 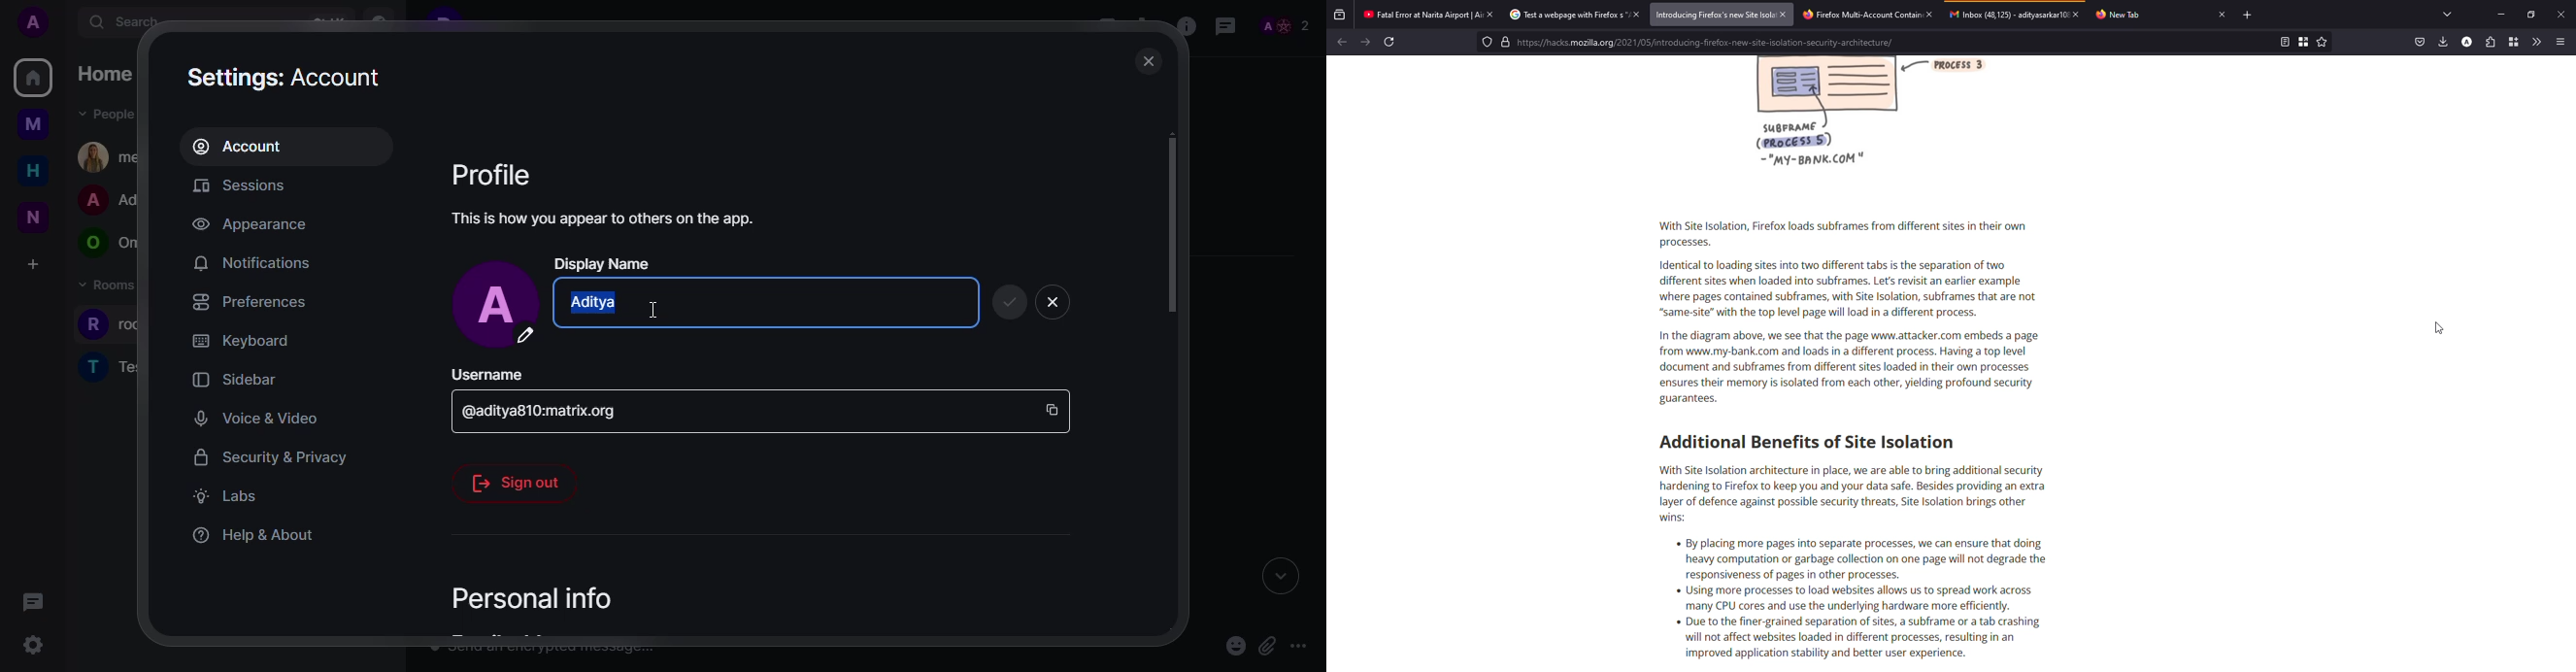 I want to click on Introducing Firefox's new Site Isola, so click(x=1712, y=15).